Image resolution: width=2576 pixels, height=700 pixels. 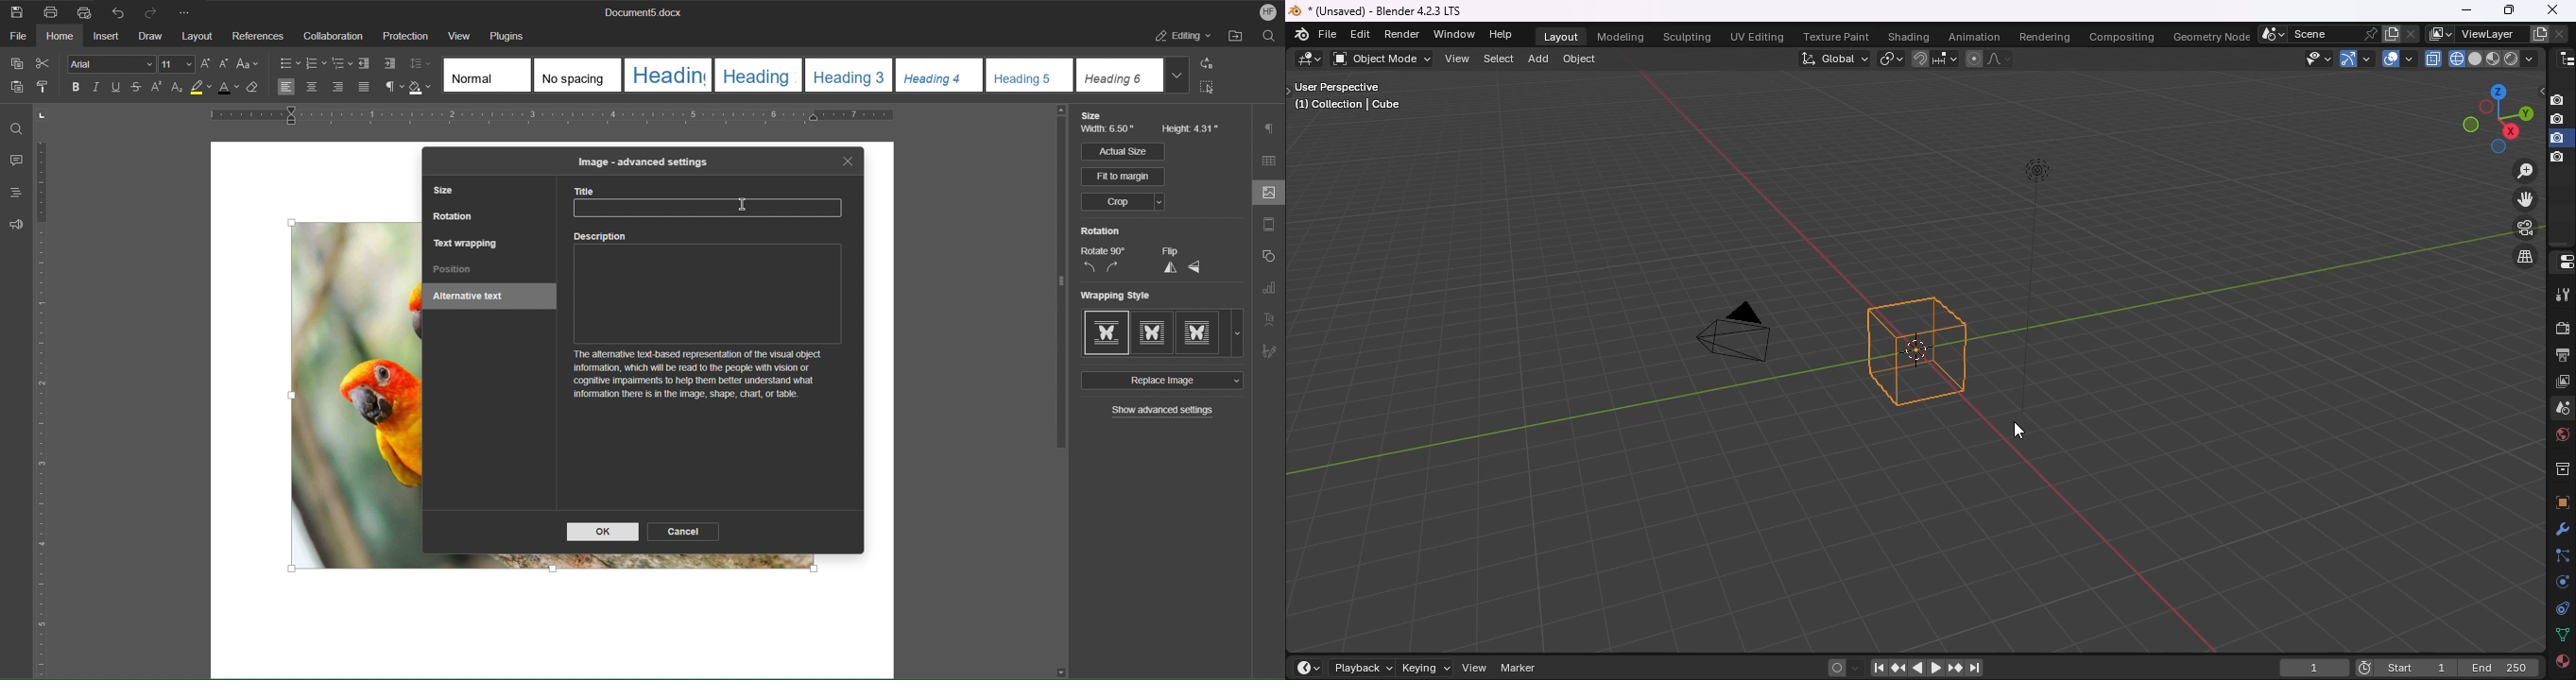 What do you see at coordinates (2531, 59) in the screenshot?
I see `drop down` at bounding box center [2531, 59].